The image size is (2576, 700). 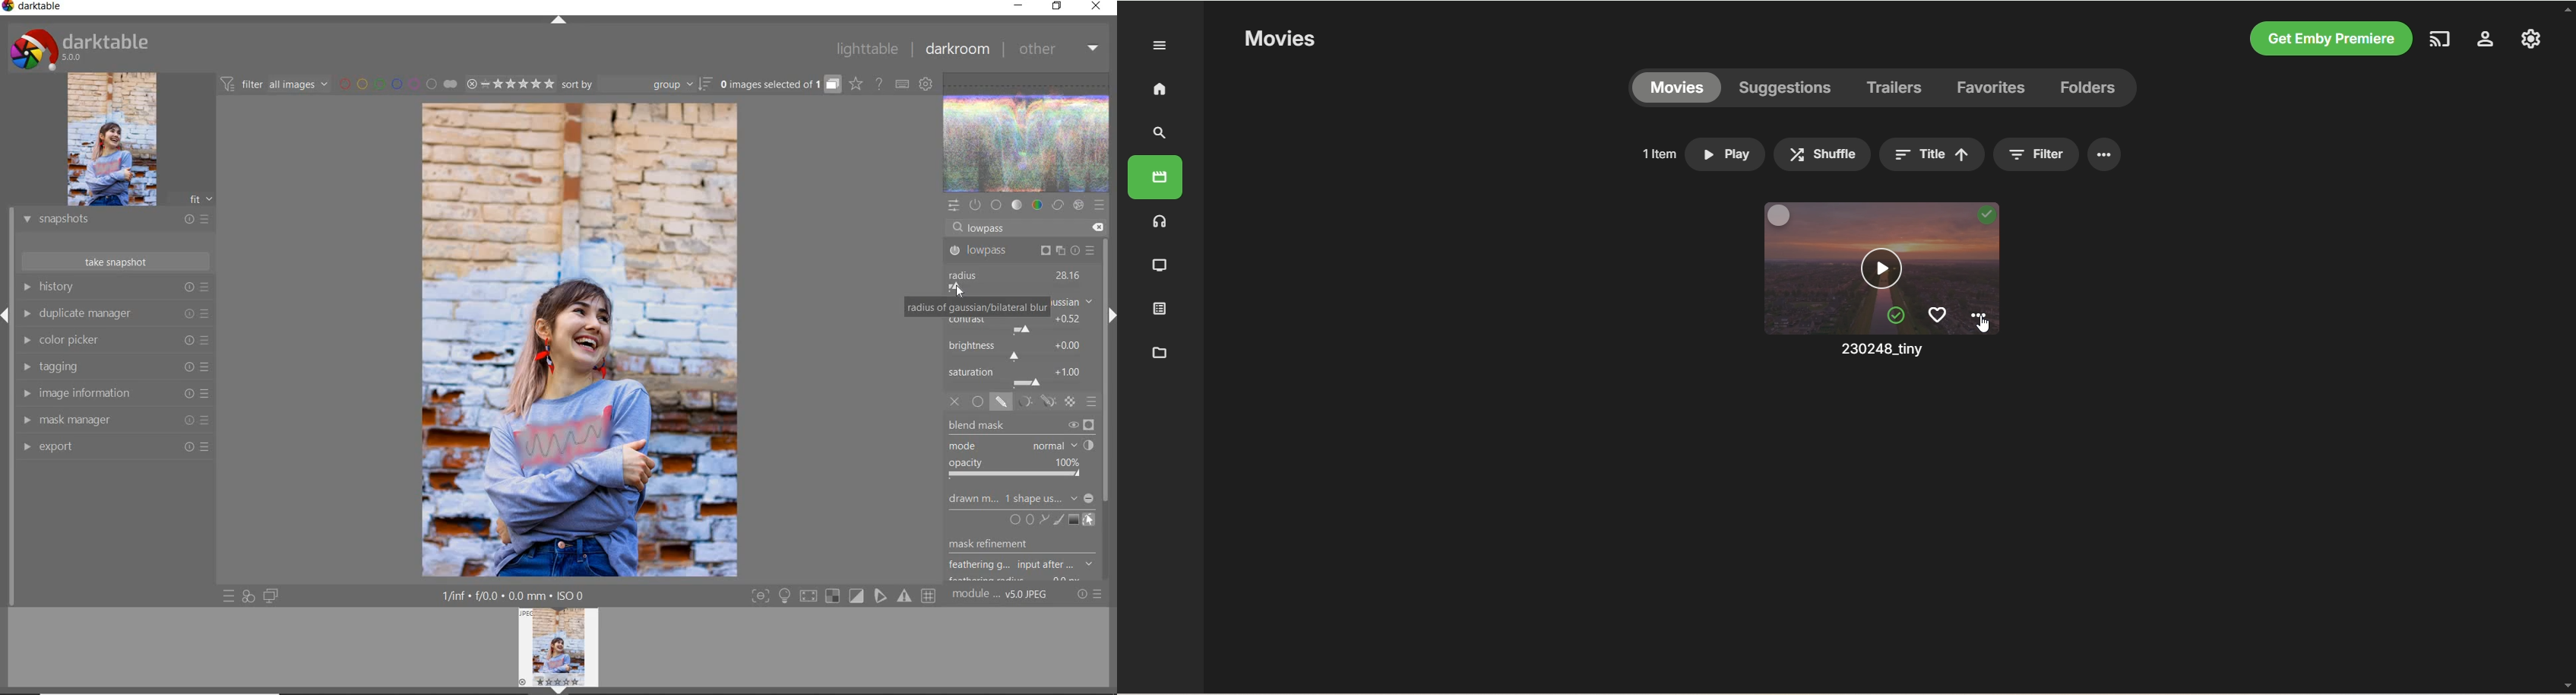 I want to click on color, so click(x=1037, y=206).